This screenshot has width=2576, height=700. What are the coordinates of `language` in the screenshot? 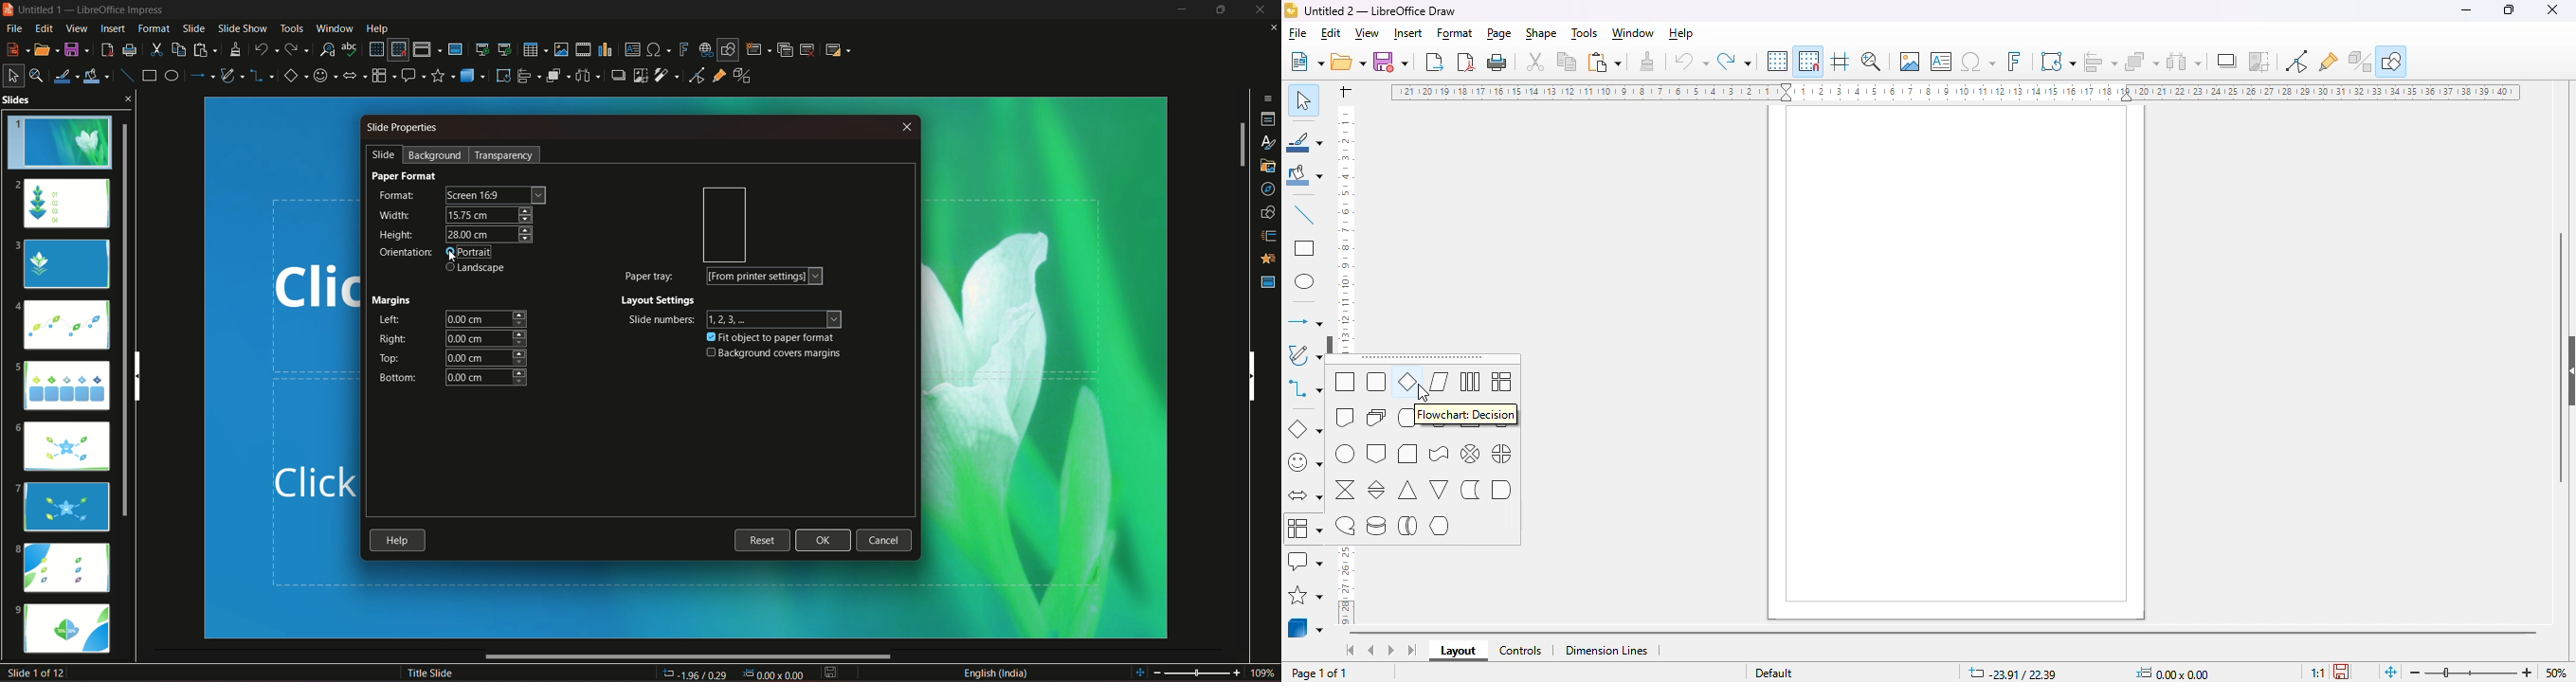 It's located at (996, 672).